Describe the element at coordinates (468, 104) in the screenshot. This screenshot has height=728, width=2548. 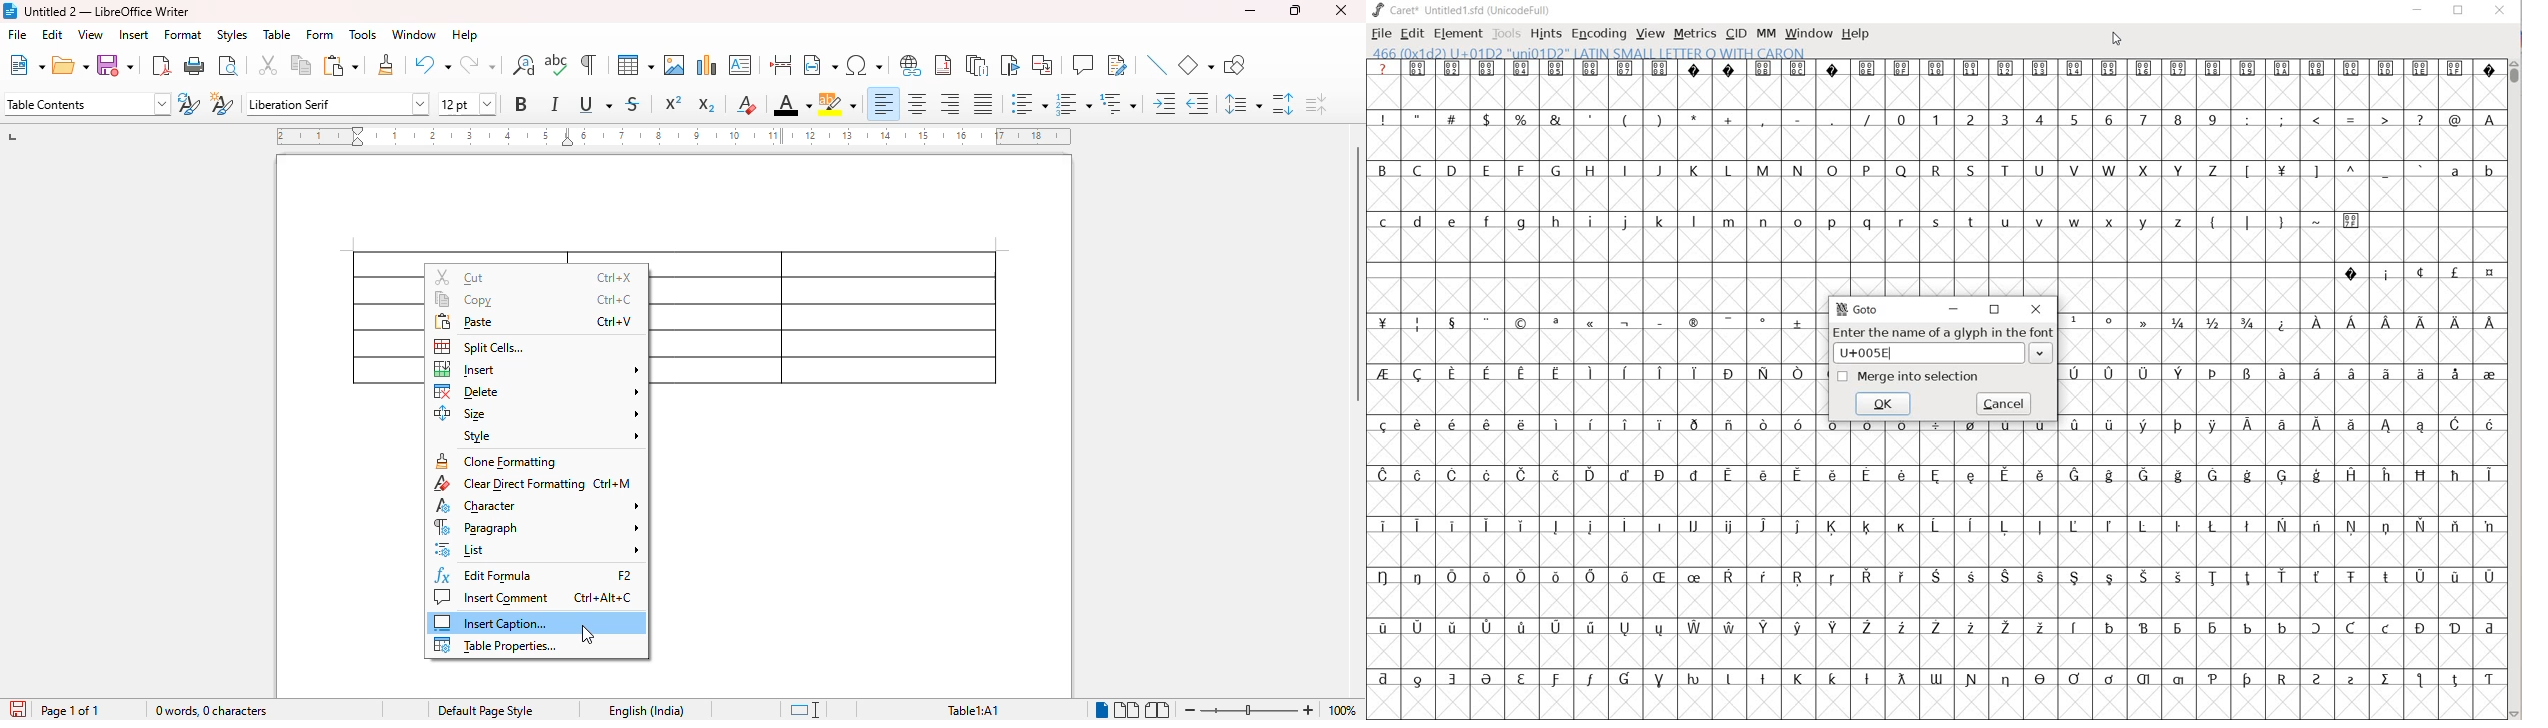
I see `font size` at that location.